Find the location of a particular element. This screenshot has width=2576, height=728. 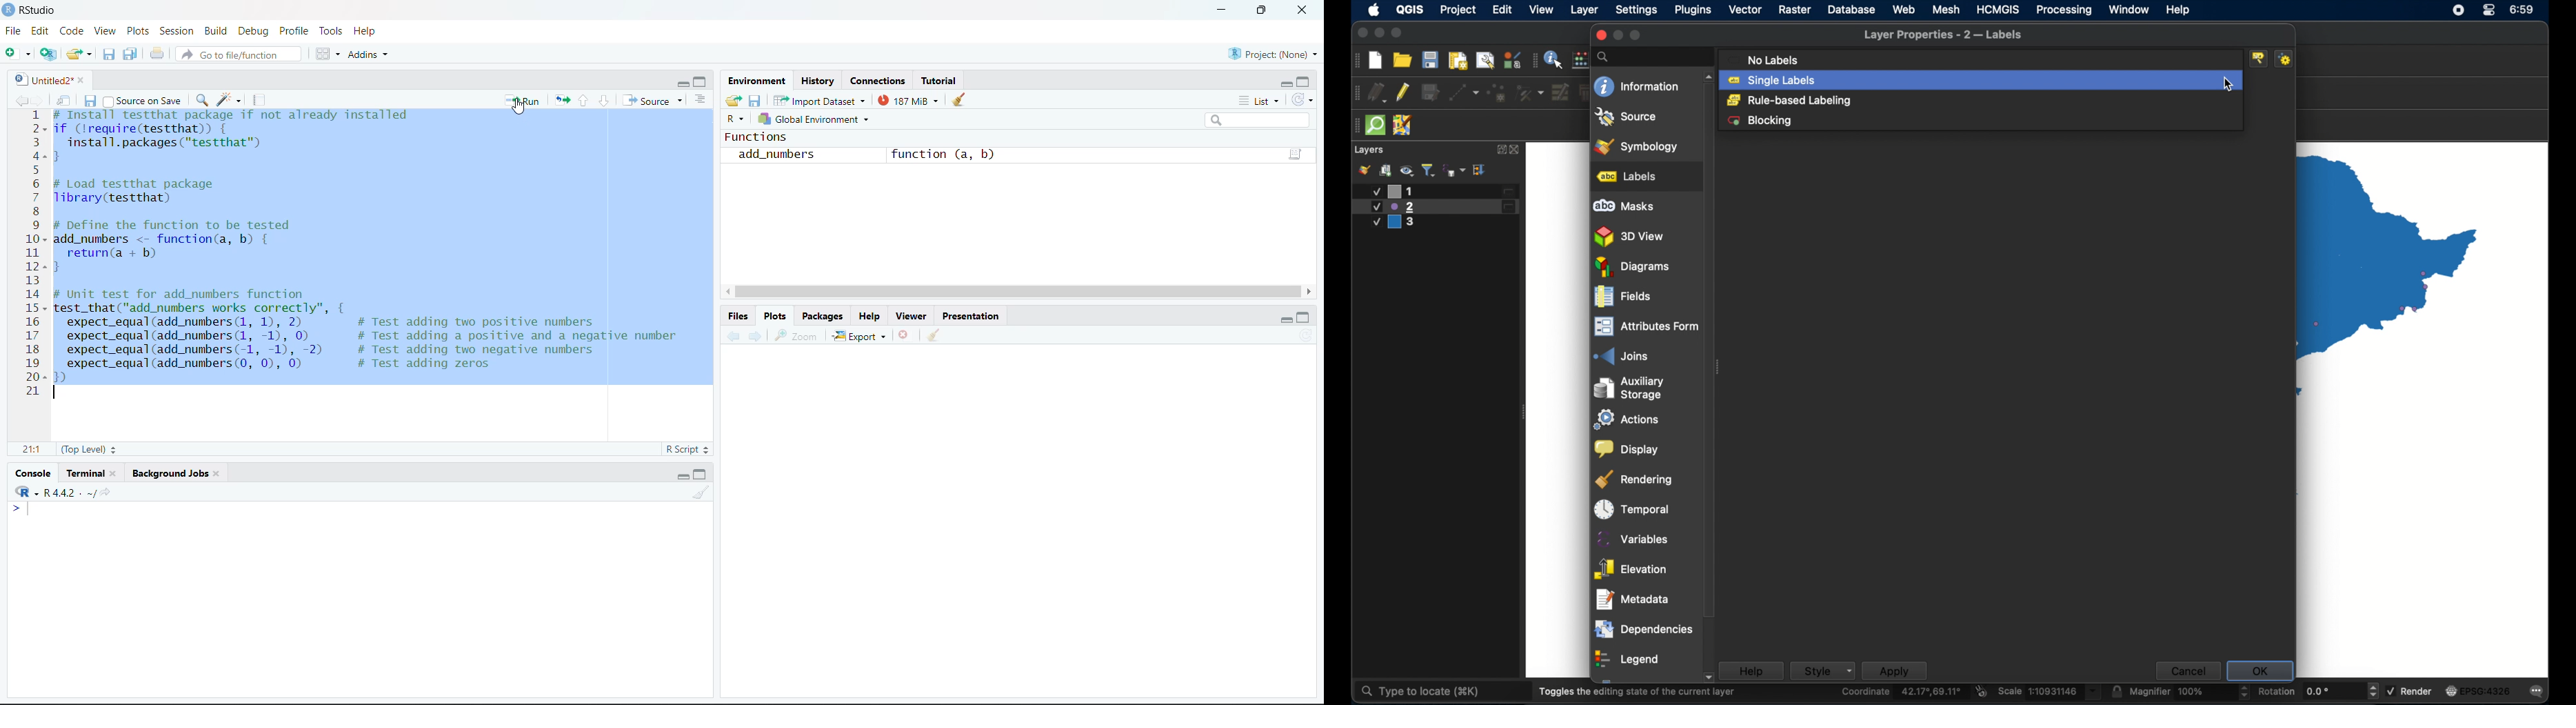

settings is located at coordinates (1636, 10).